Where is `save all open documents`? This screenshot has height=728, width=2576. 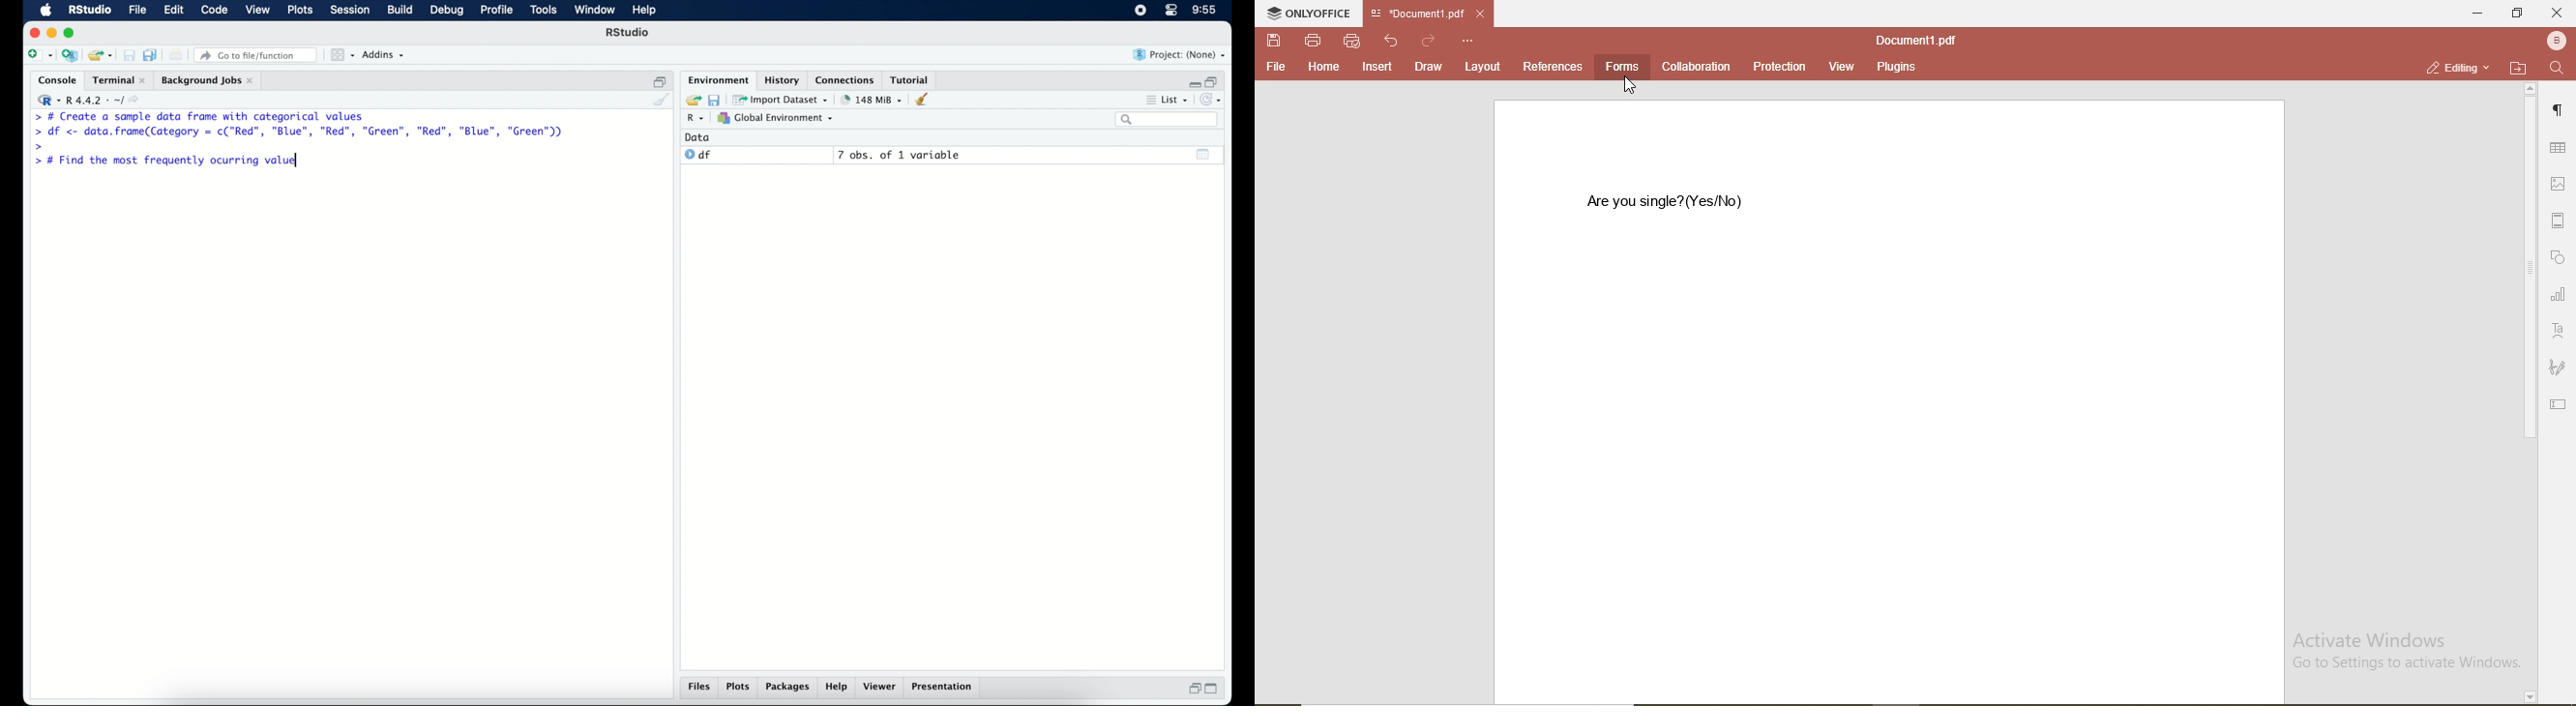
save all open documents is located at coordinates (150, 54).